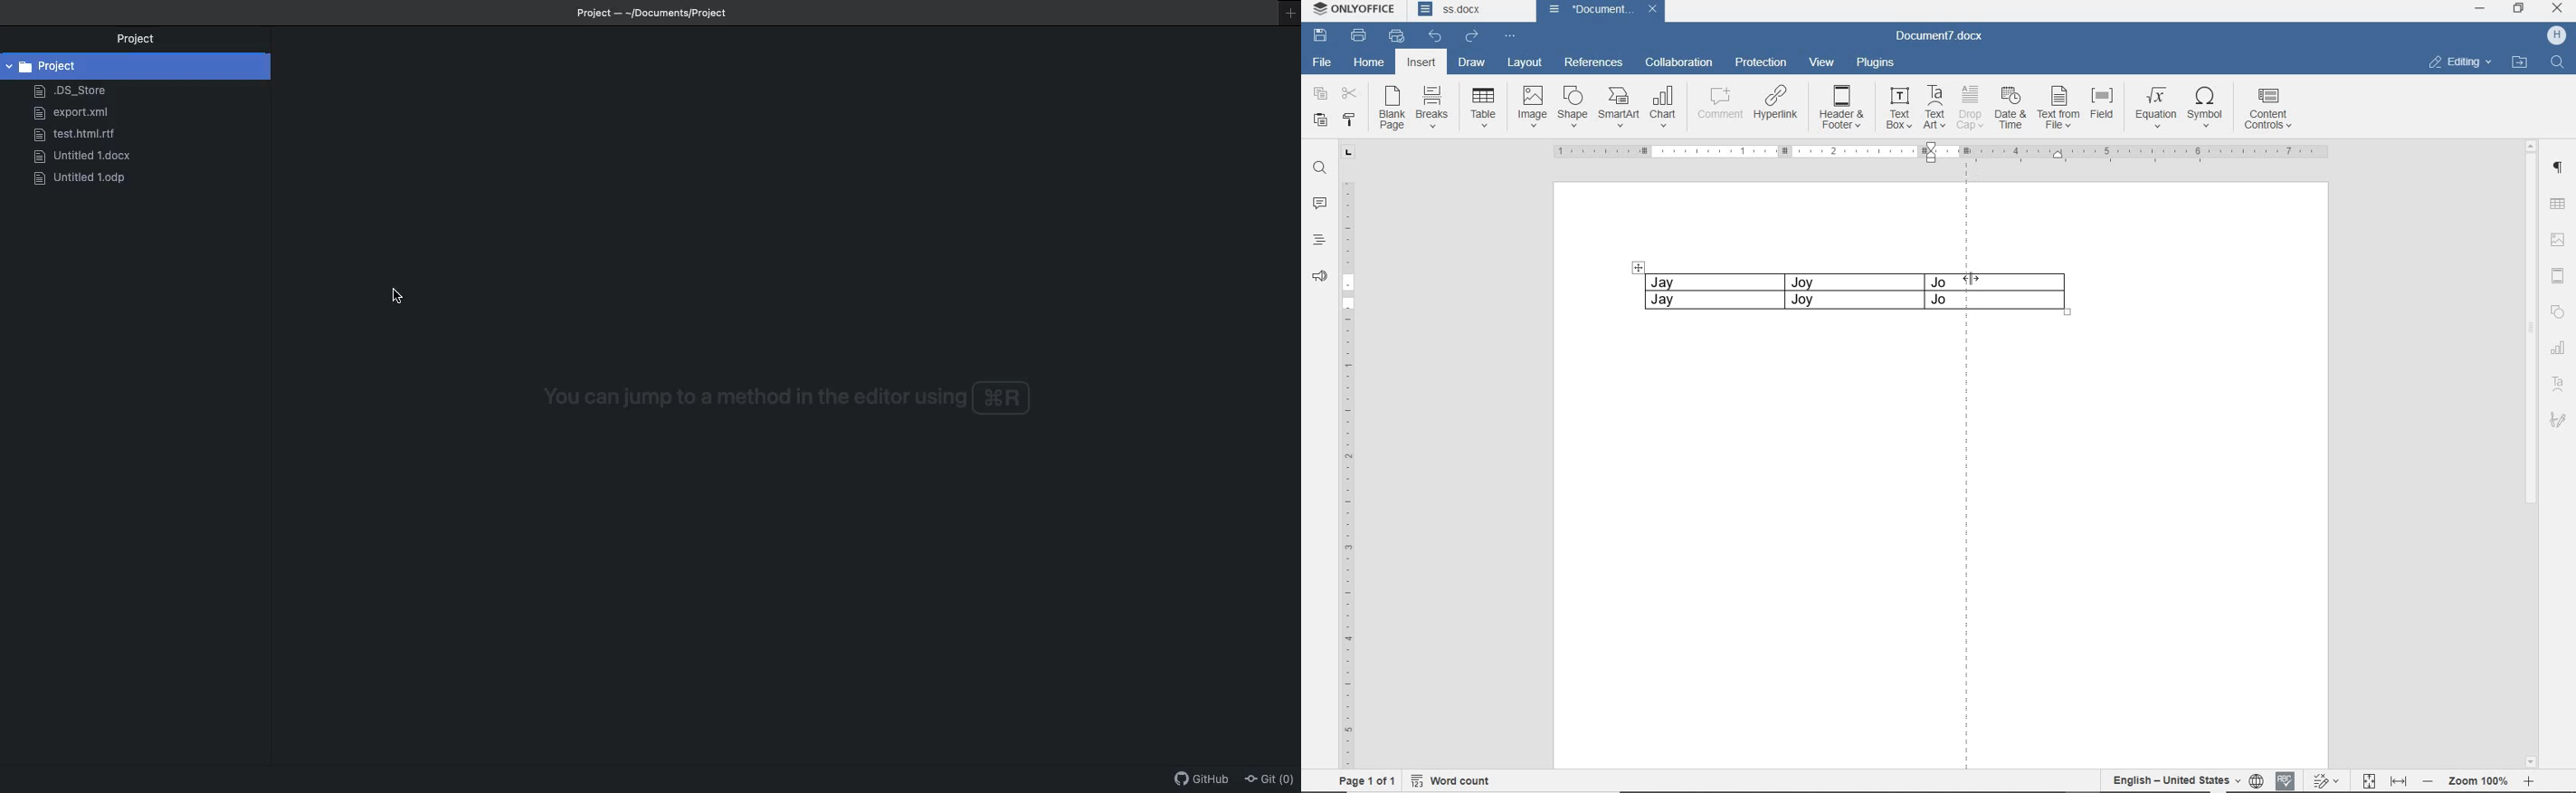 The height and width of the screenshot is (812, 2576). I want to click on TEXT LANGUAGE, so click(2174, 780).